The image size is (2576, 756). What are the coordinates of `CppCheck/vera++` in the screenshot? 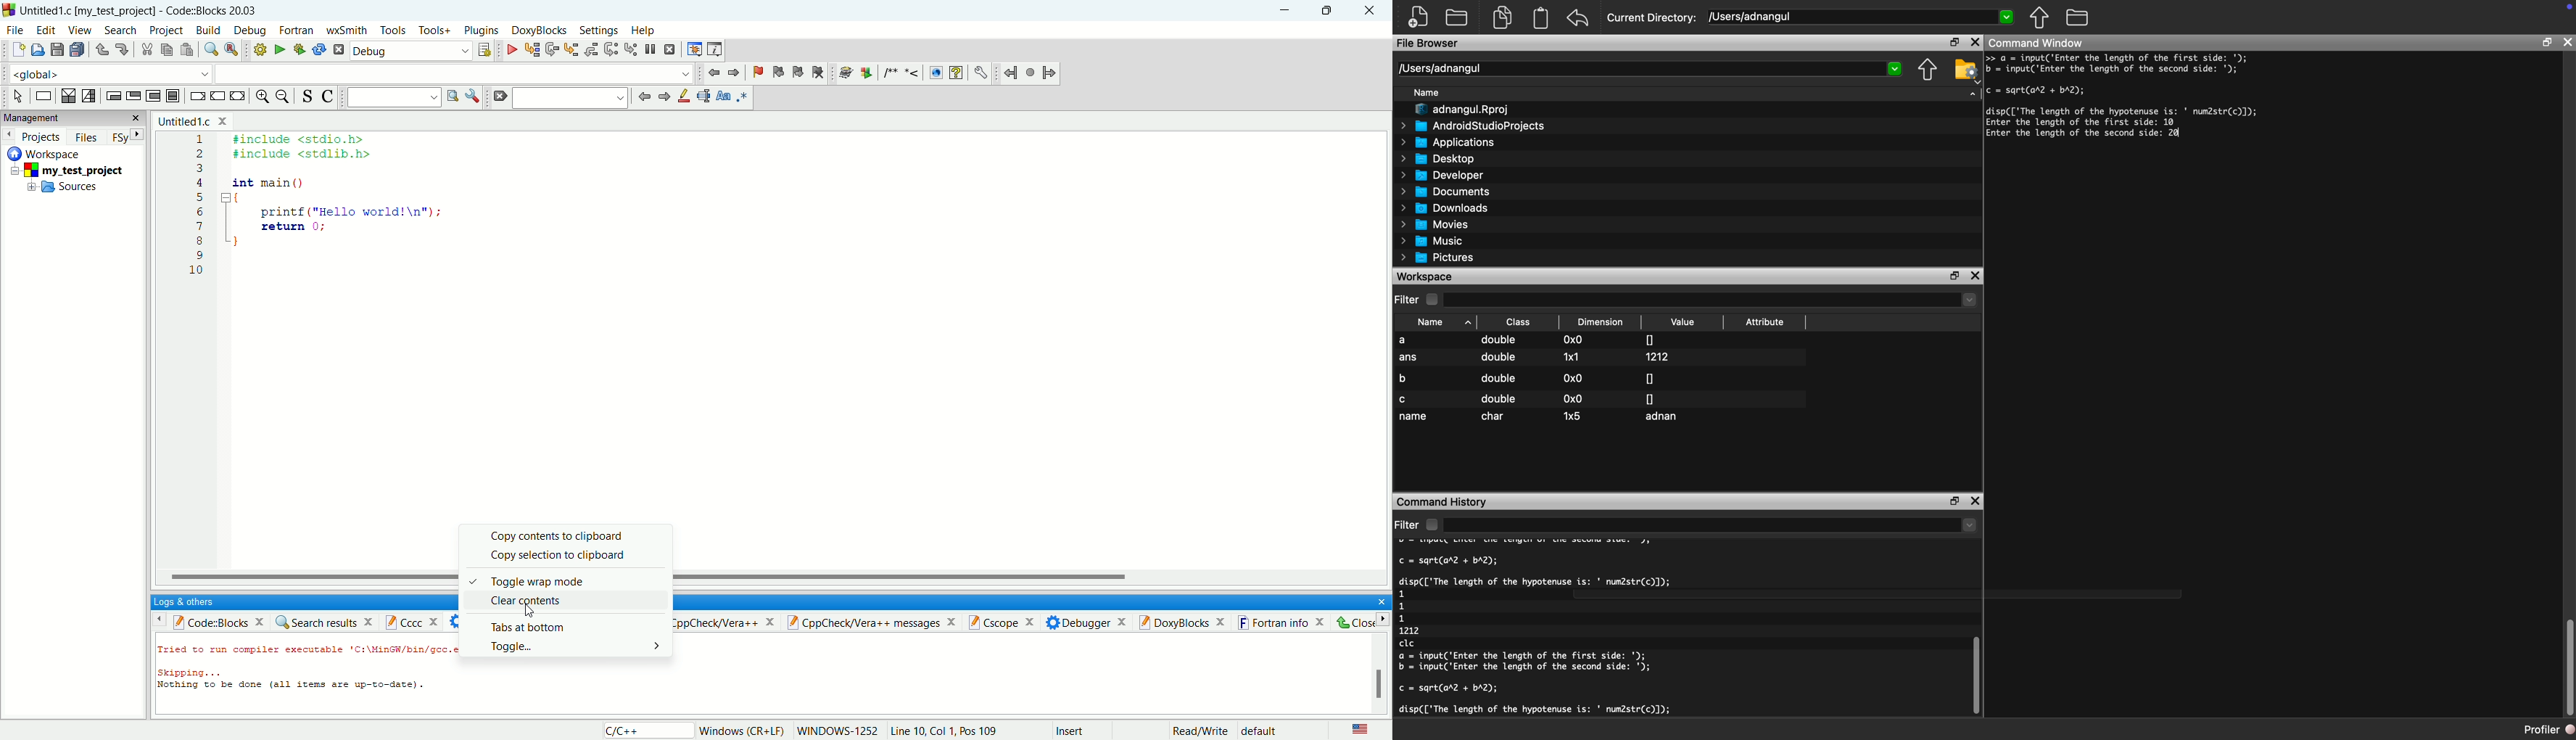 It's located at (724, 623).